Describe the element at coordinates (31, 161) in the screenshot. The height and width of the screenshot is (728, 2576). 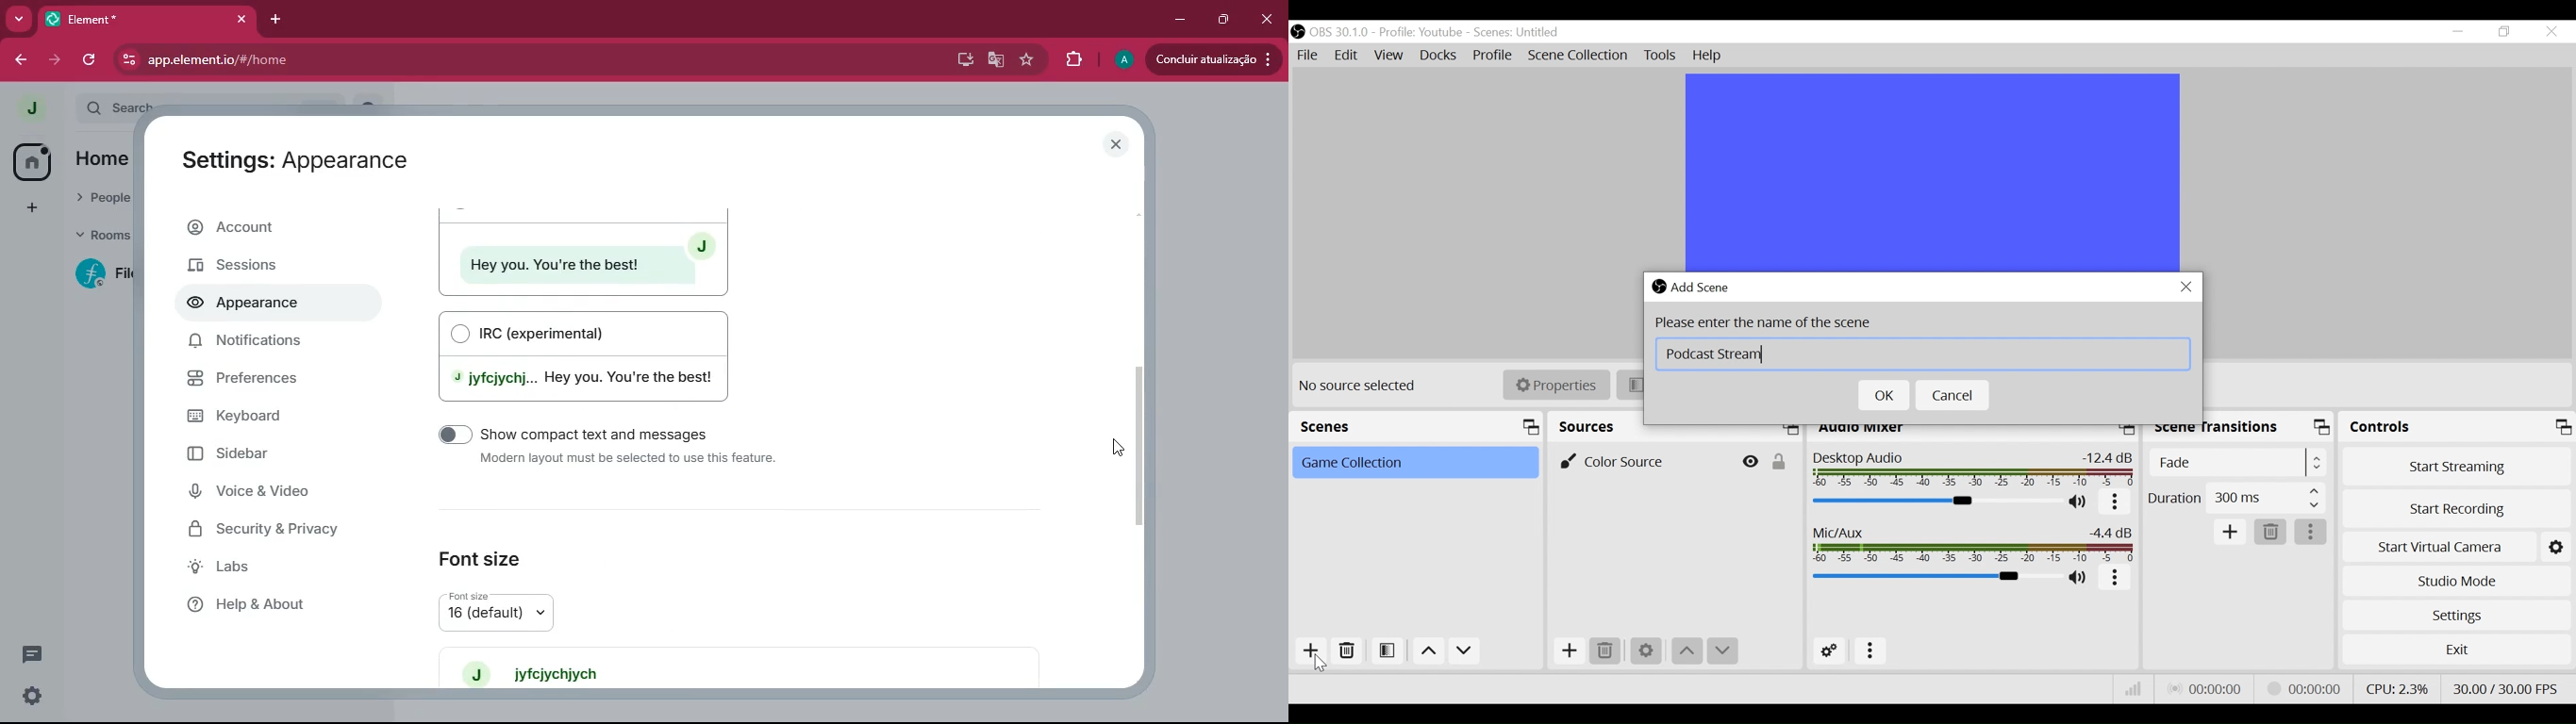
I see `home` at that location.